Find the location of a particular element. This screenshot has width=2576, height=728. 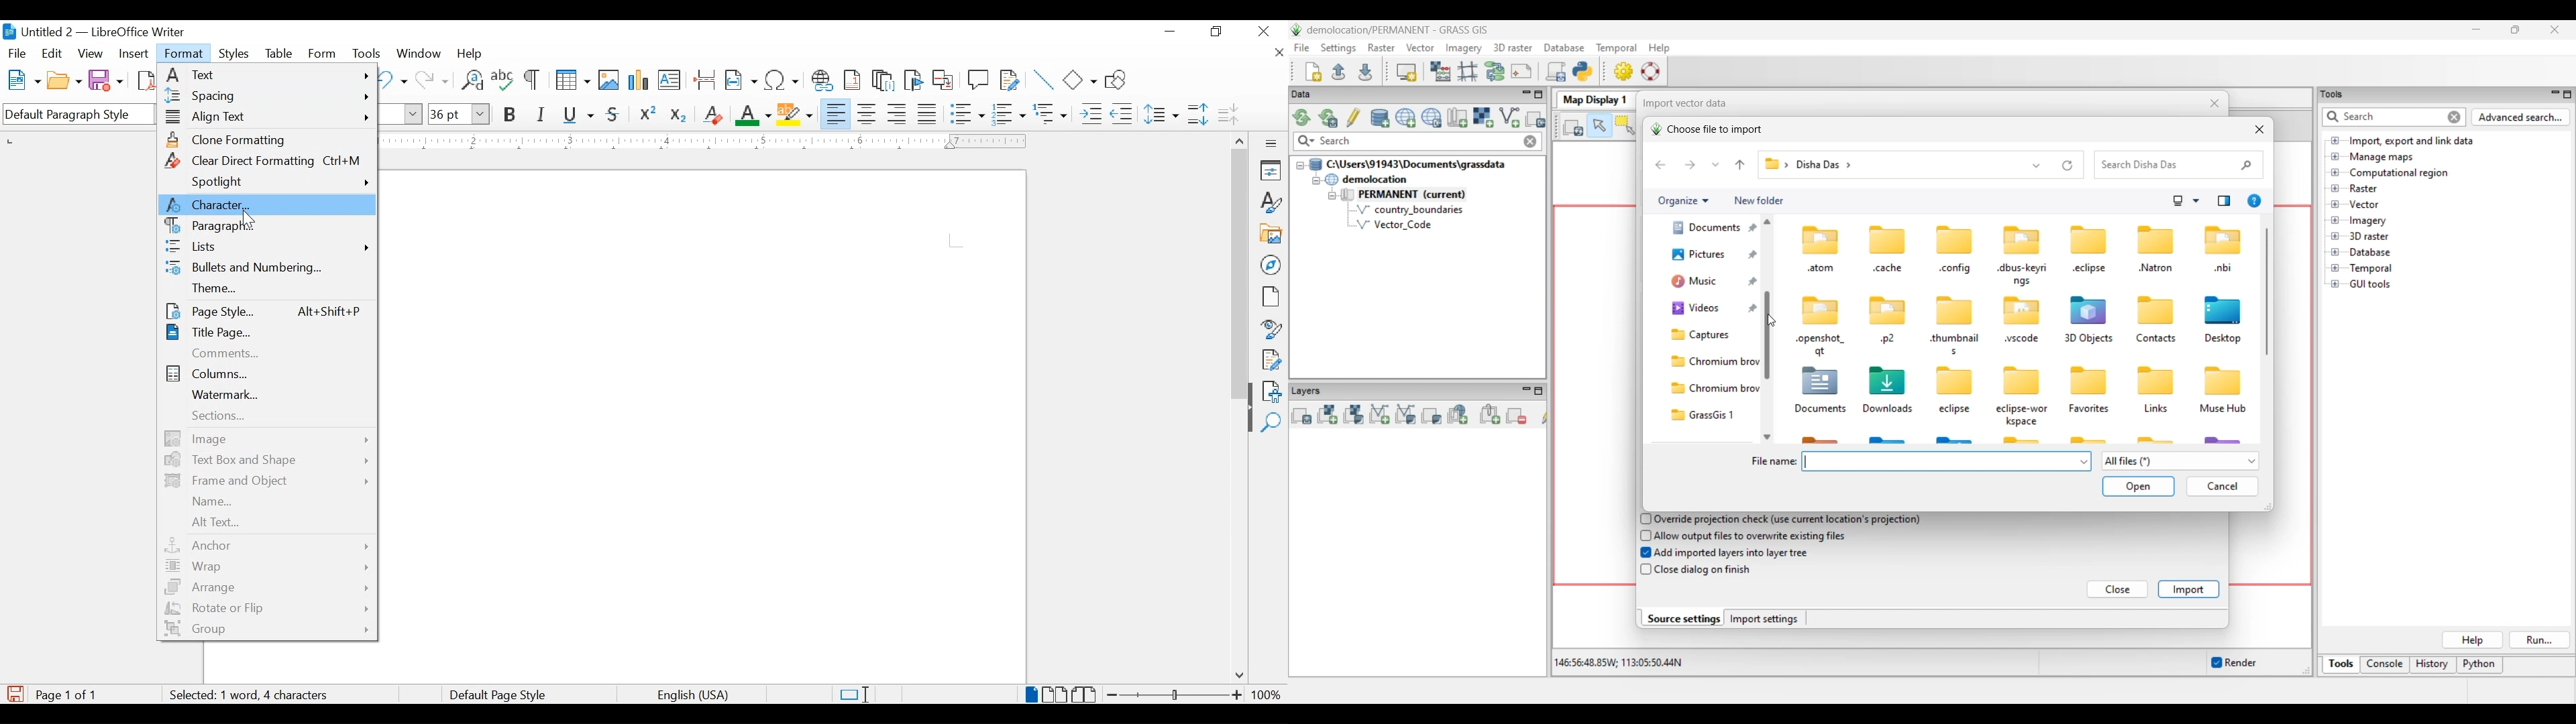

save  is located at coordinates (107, 80).